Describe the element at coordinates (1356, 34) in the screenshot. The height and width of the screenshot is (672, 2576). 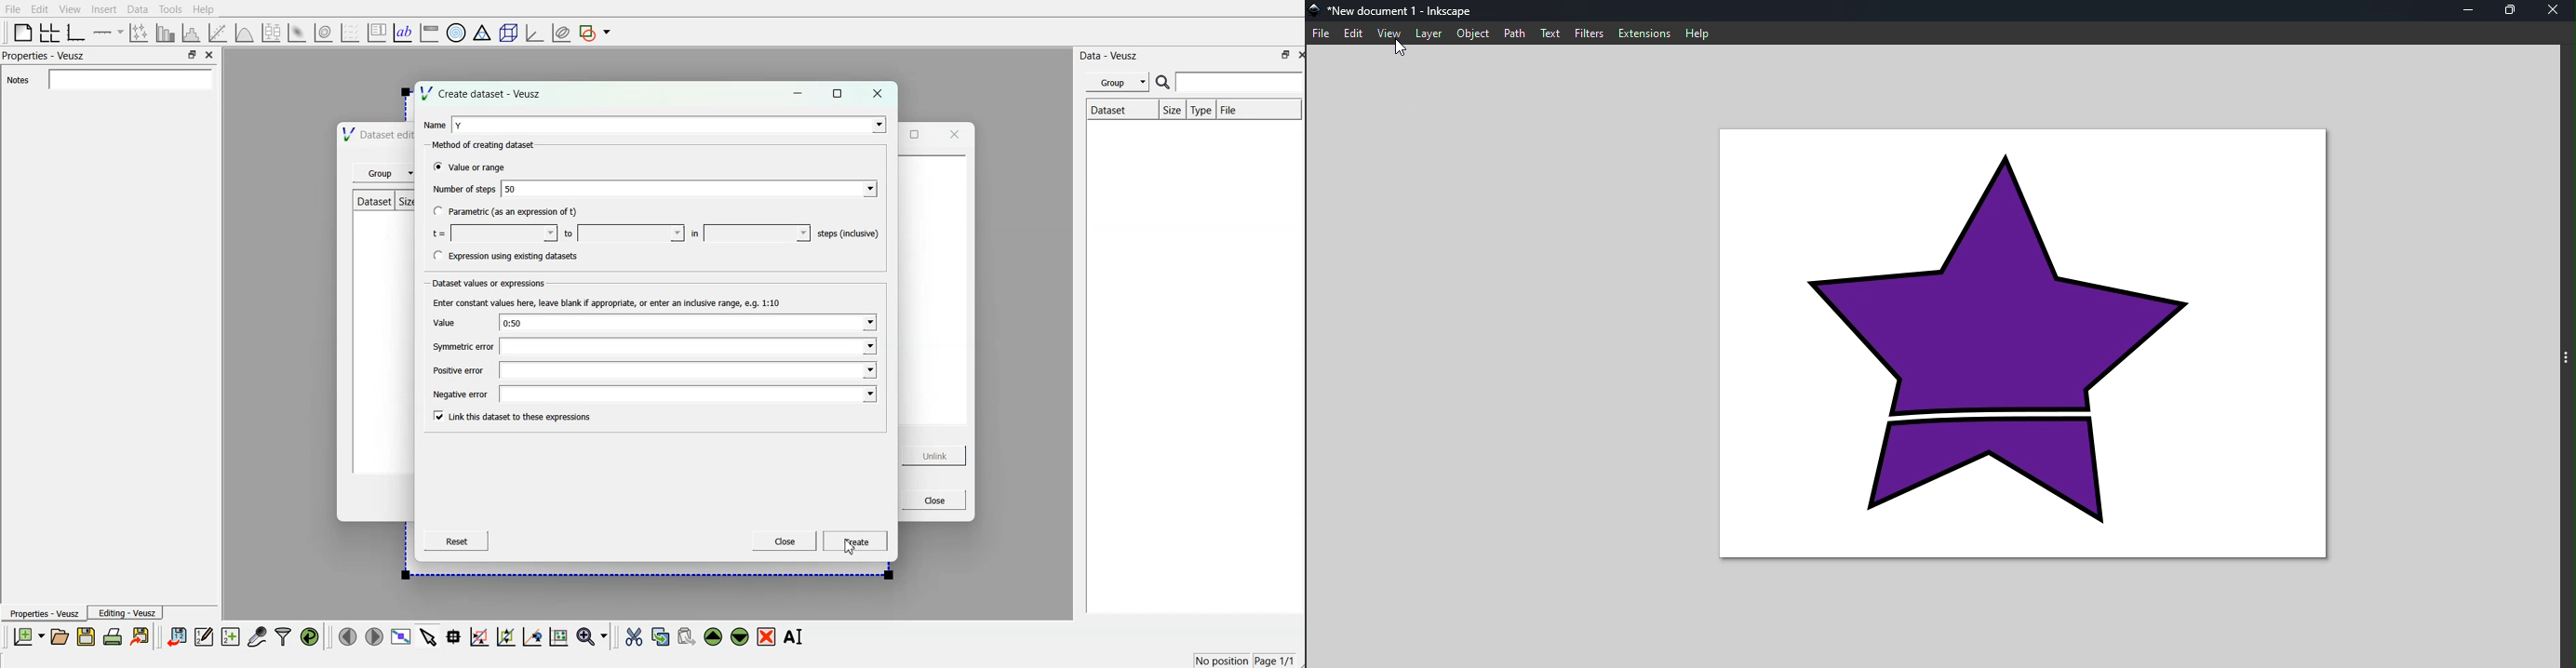
I see `Edit` at that location.